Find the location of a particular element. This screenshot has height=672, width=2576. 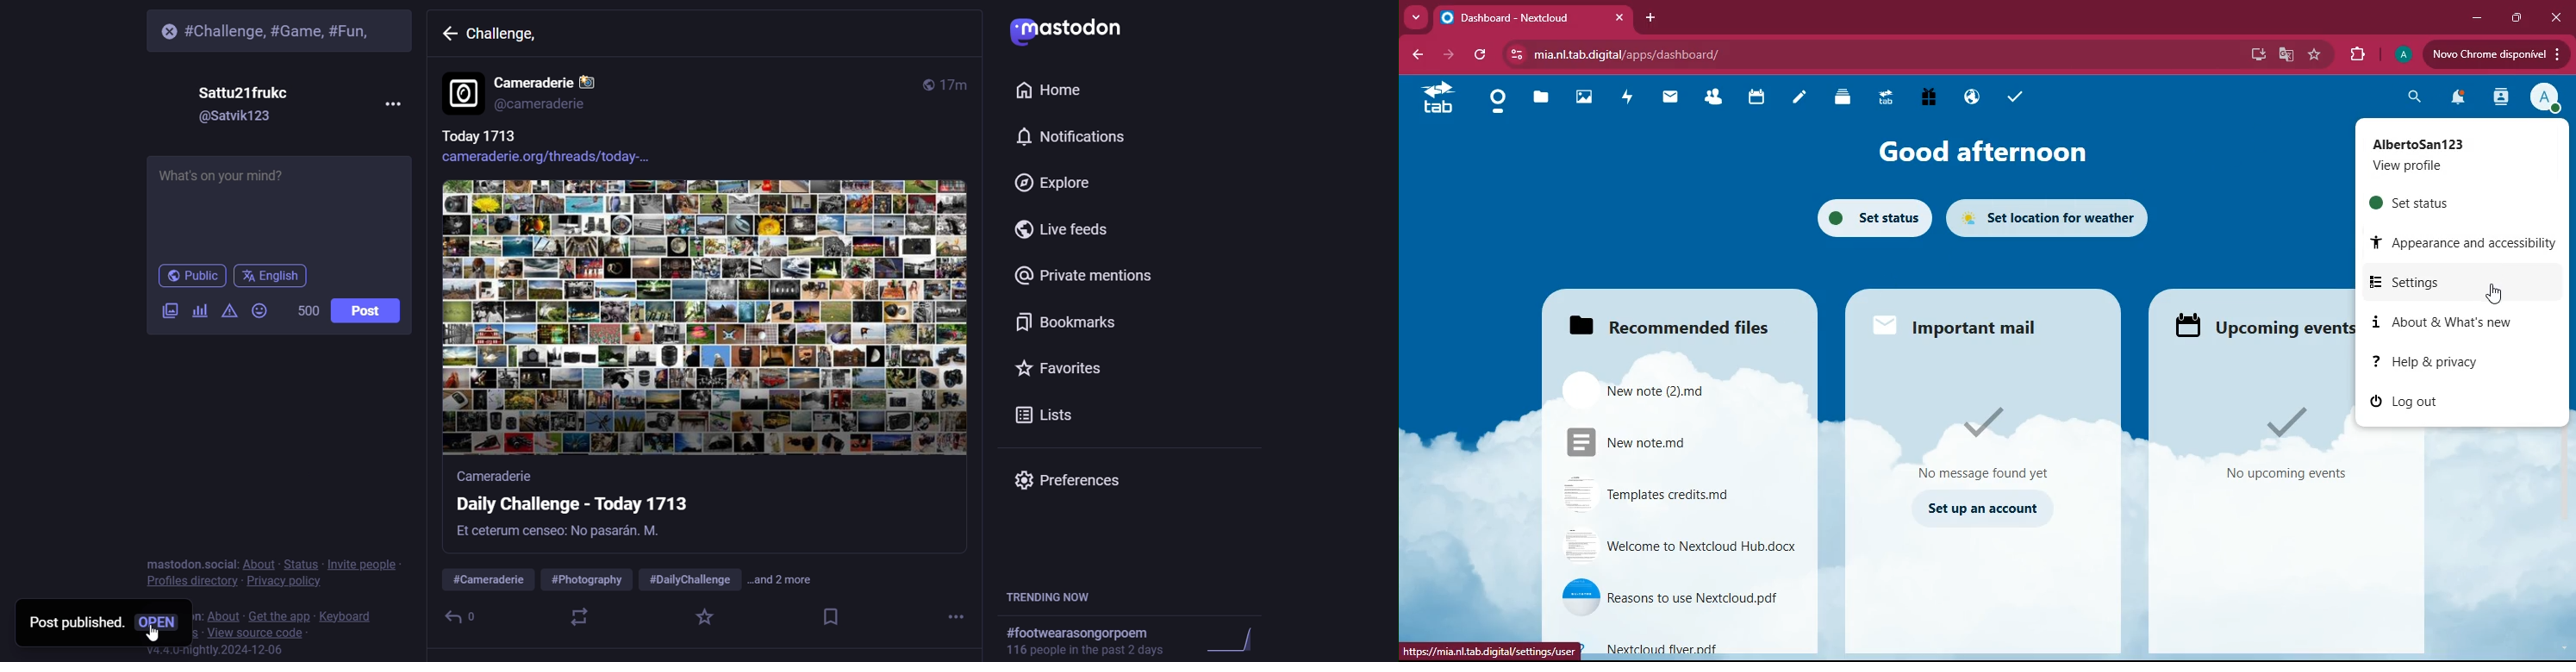

add tab is located at coordinates (1650, 17).